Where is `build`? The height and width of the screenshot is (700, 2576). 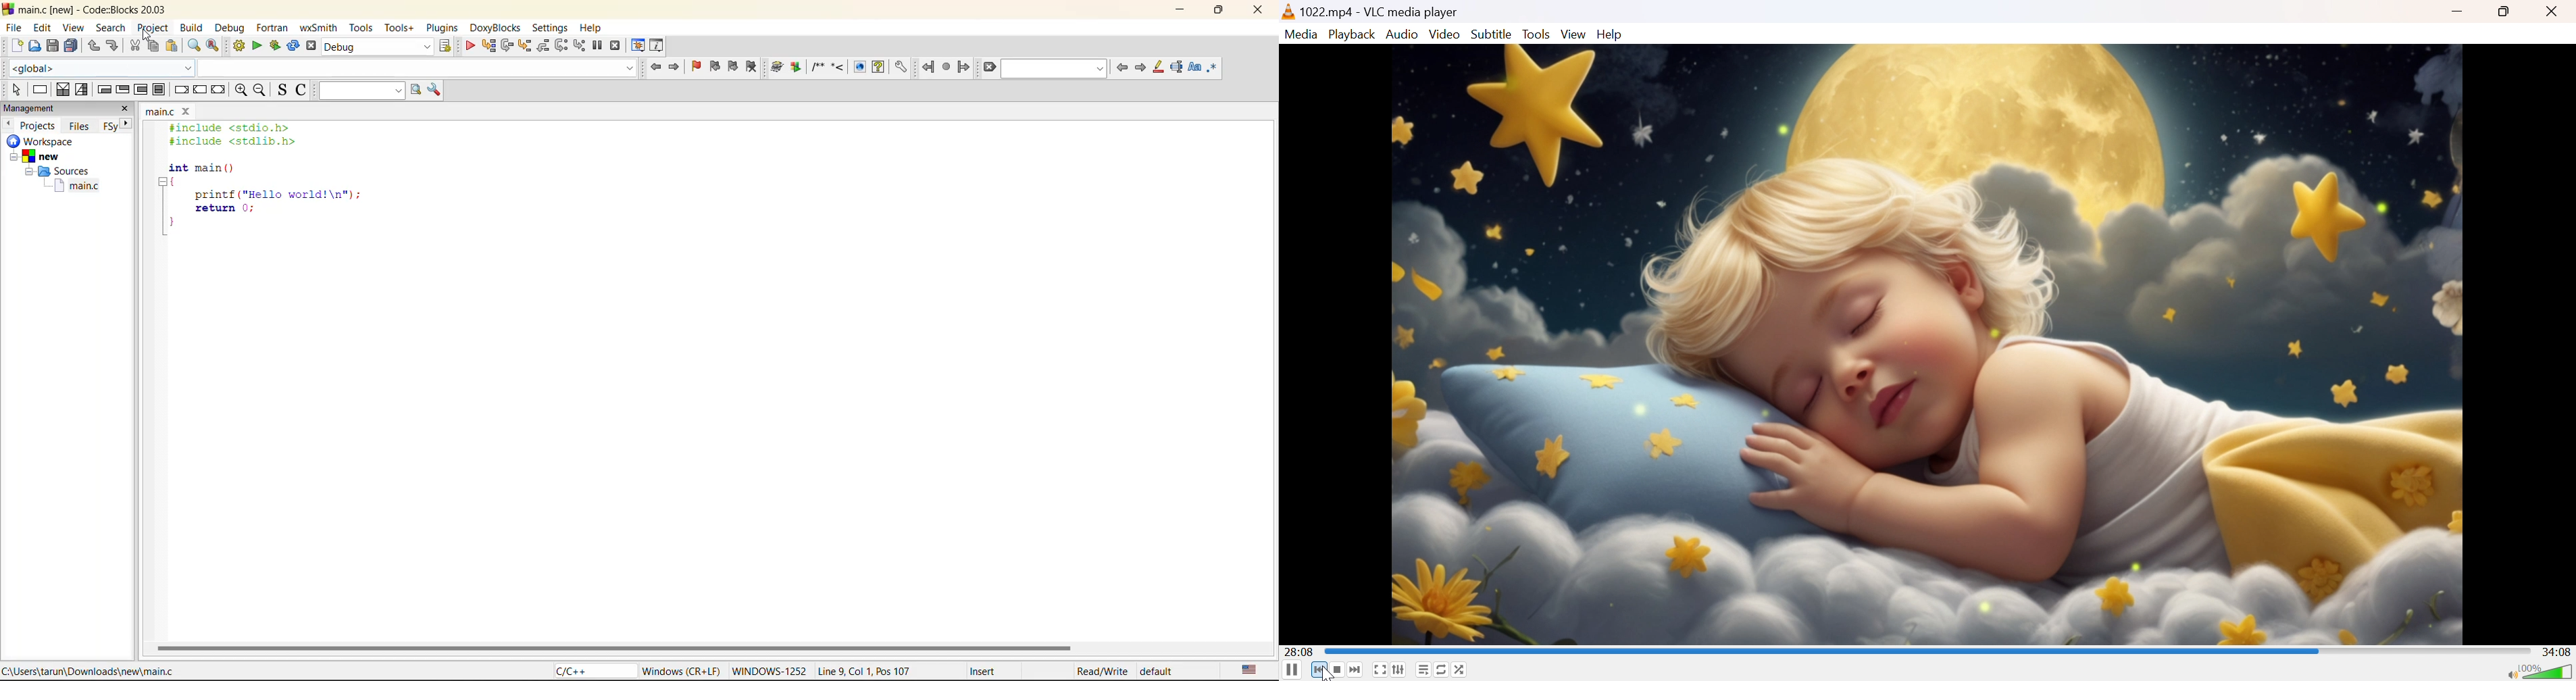 build is located at coordinates (194, 26).